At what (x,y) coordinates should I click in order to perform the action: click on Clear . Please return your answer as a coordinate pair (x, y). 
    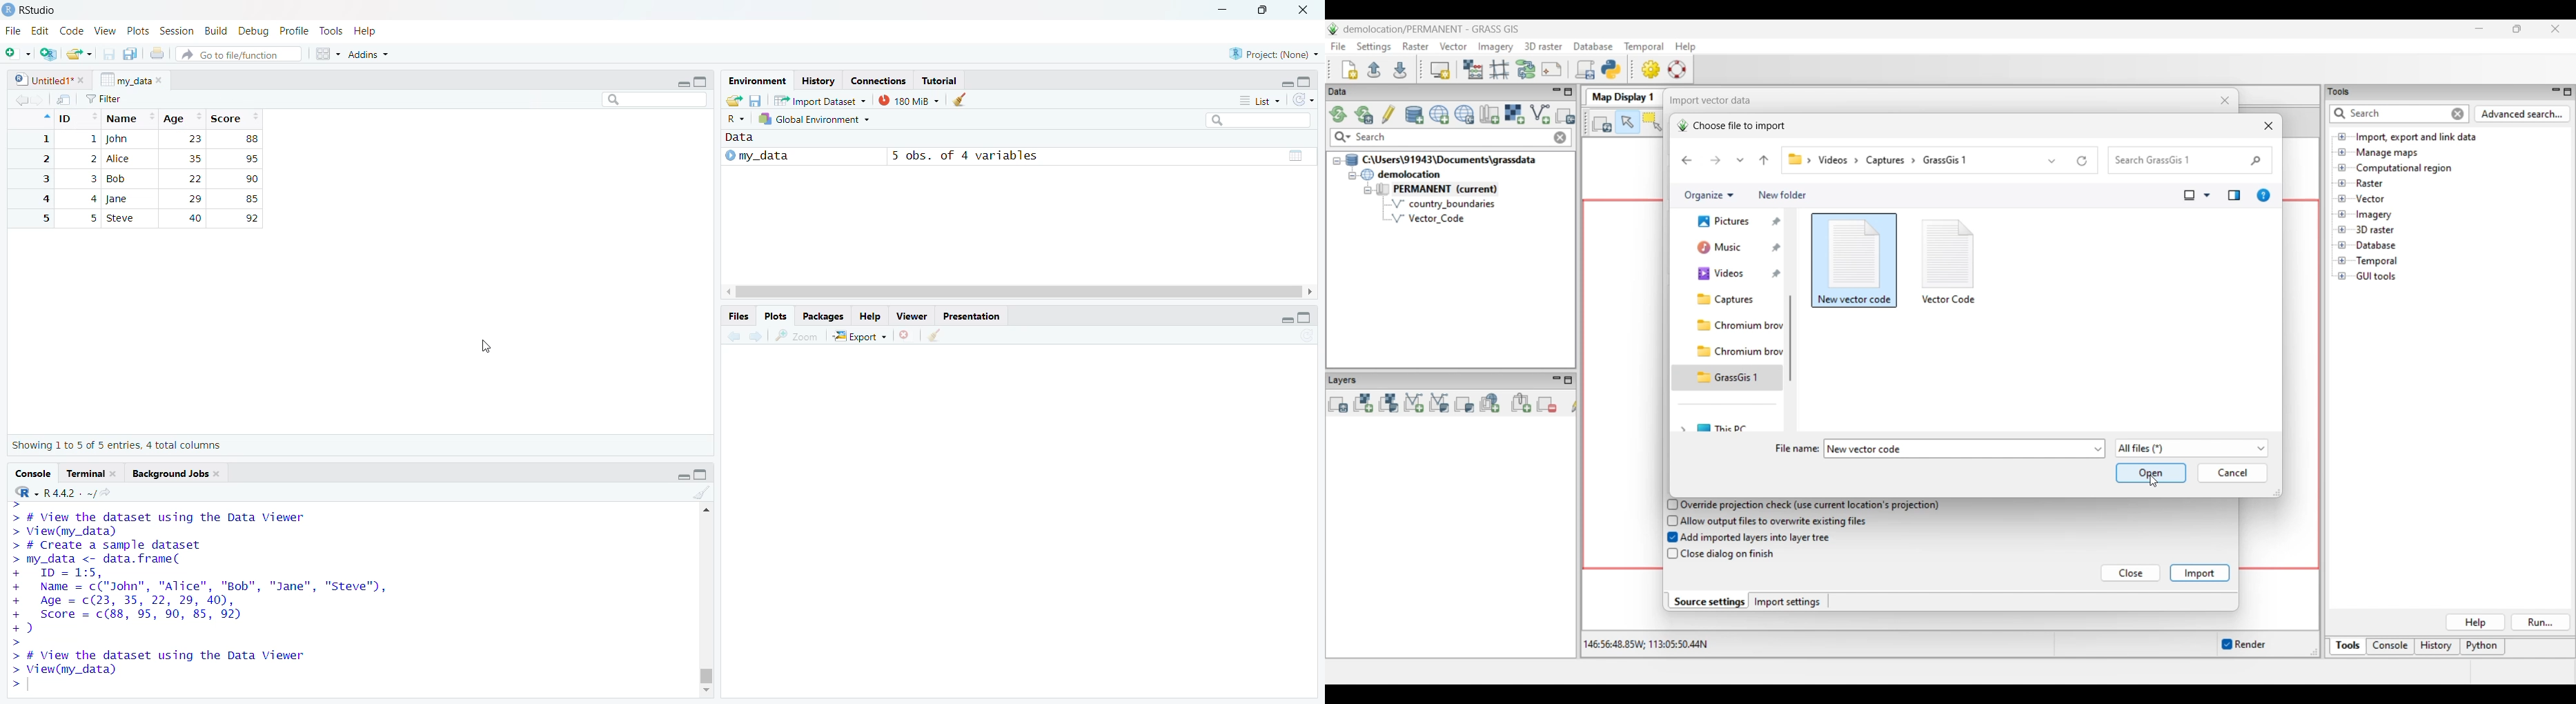
    Looking at the image, I should click on (230, 100).